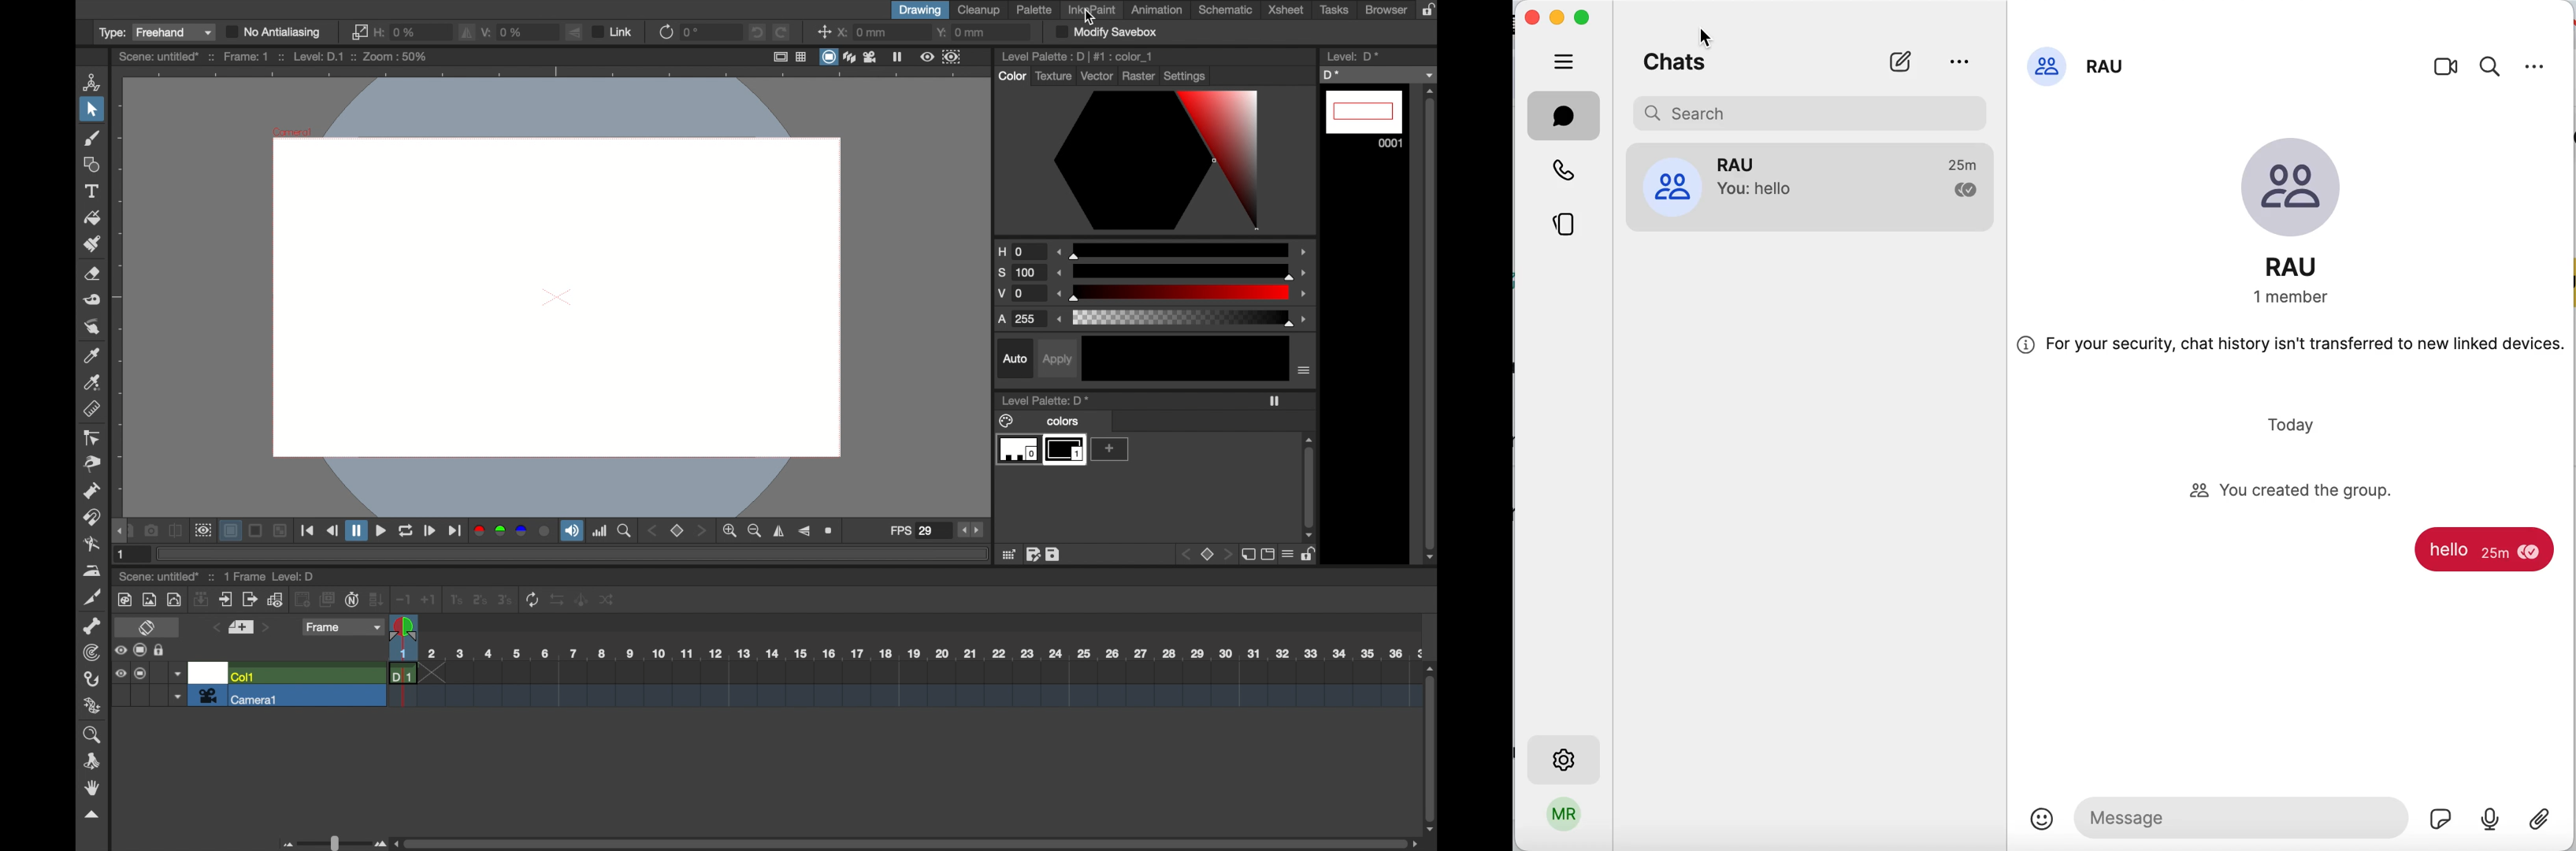 The height and width of the screenshot is (868, 2576). I want to click on graph, so click(275, 599).